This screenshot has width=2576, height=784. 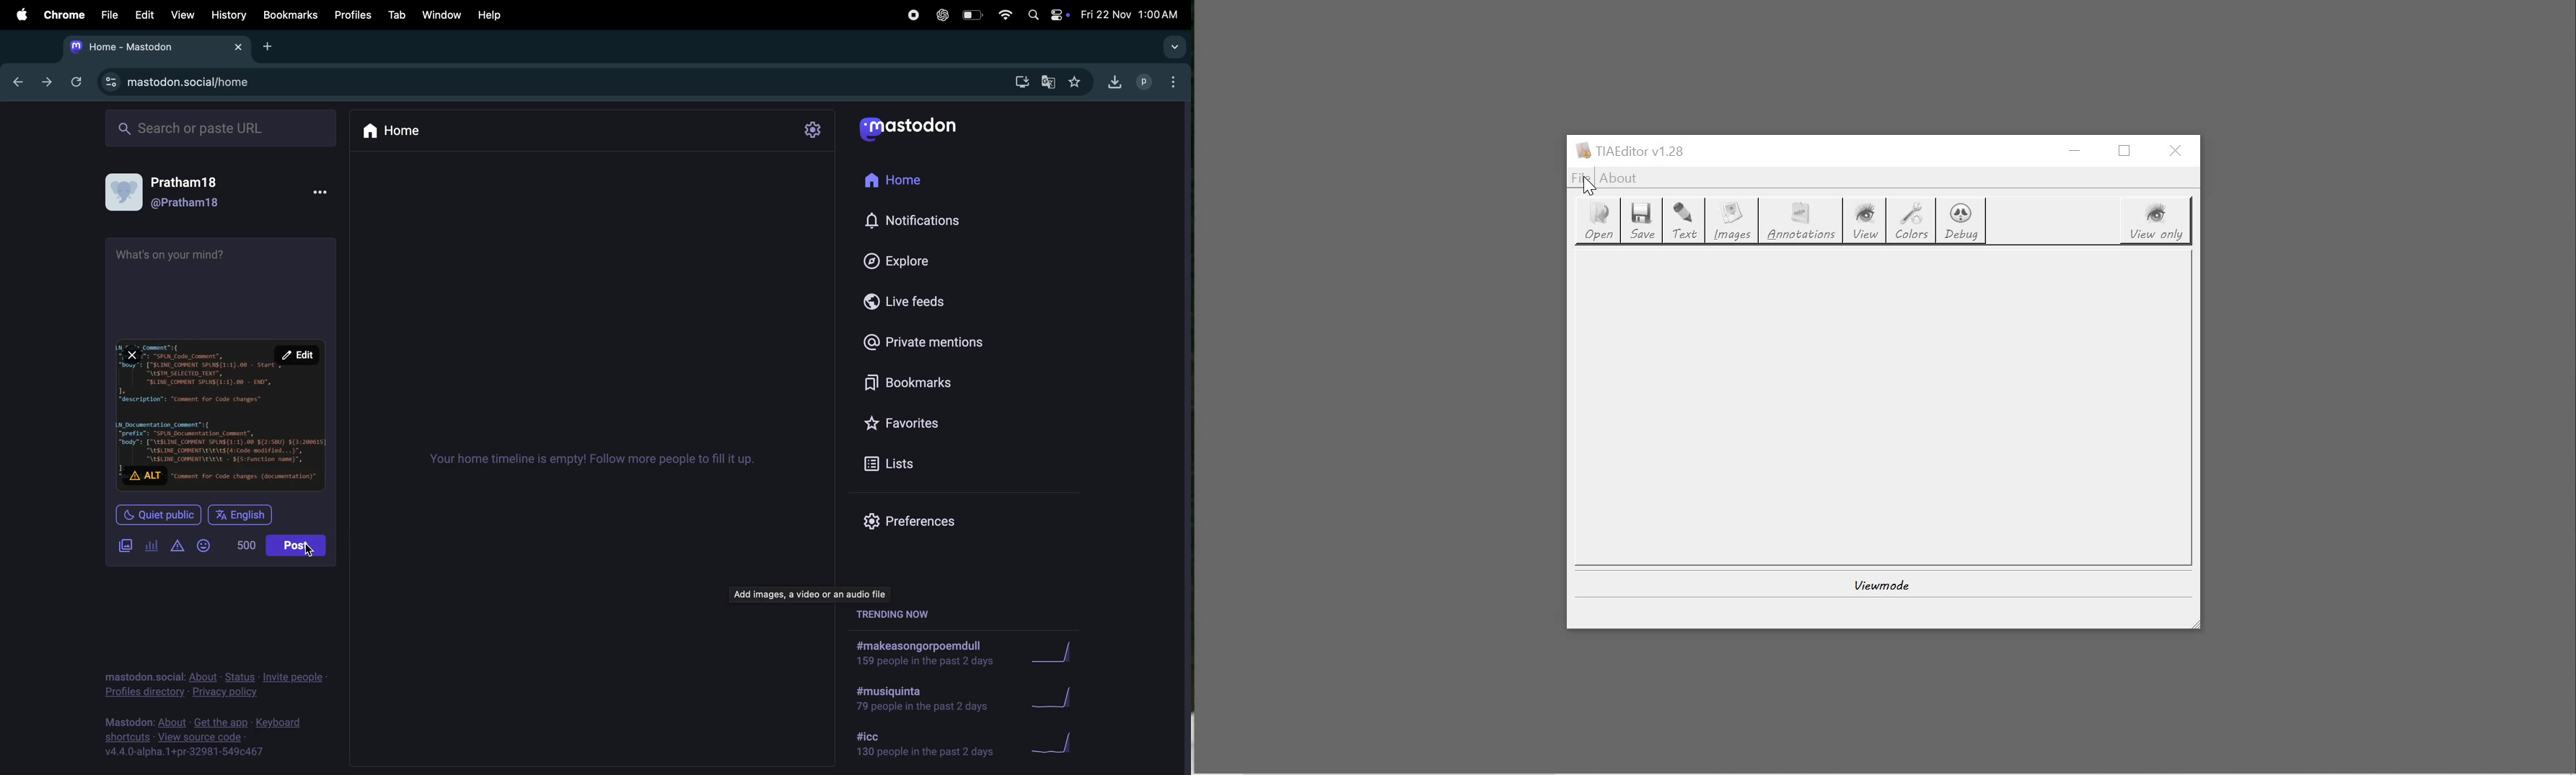 What do you see at coordinates (1059, 13) in the screenshot?
I see `apple widgets` at bounding box center [1059, 13].